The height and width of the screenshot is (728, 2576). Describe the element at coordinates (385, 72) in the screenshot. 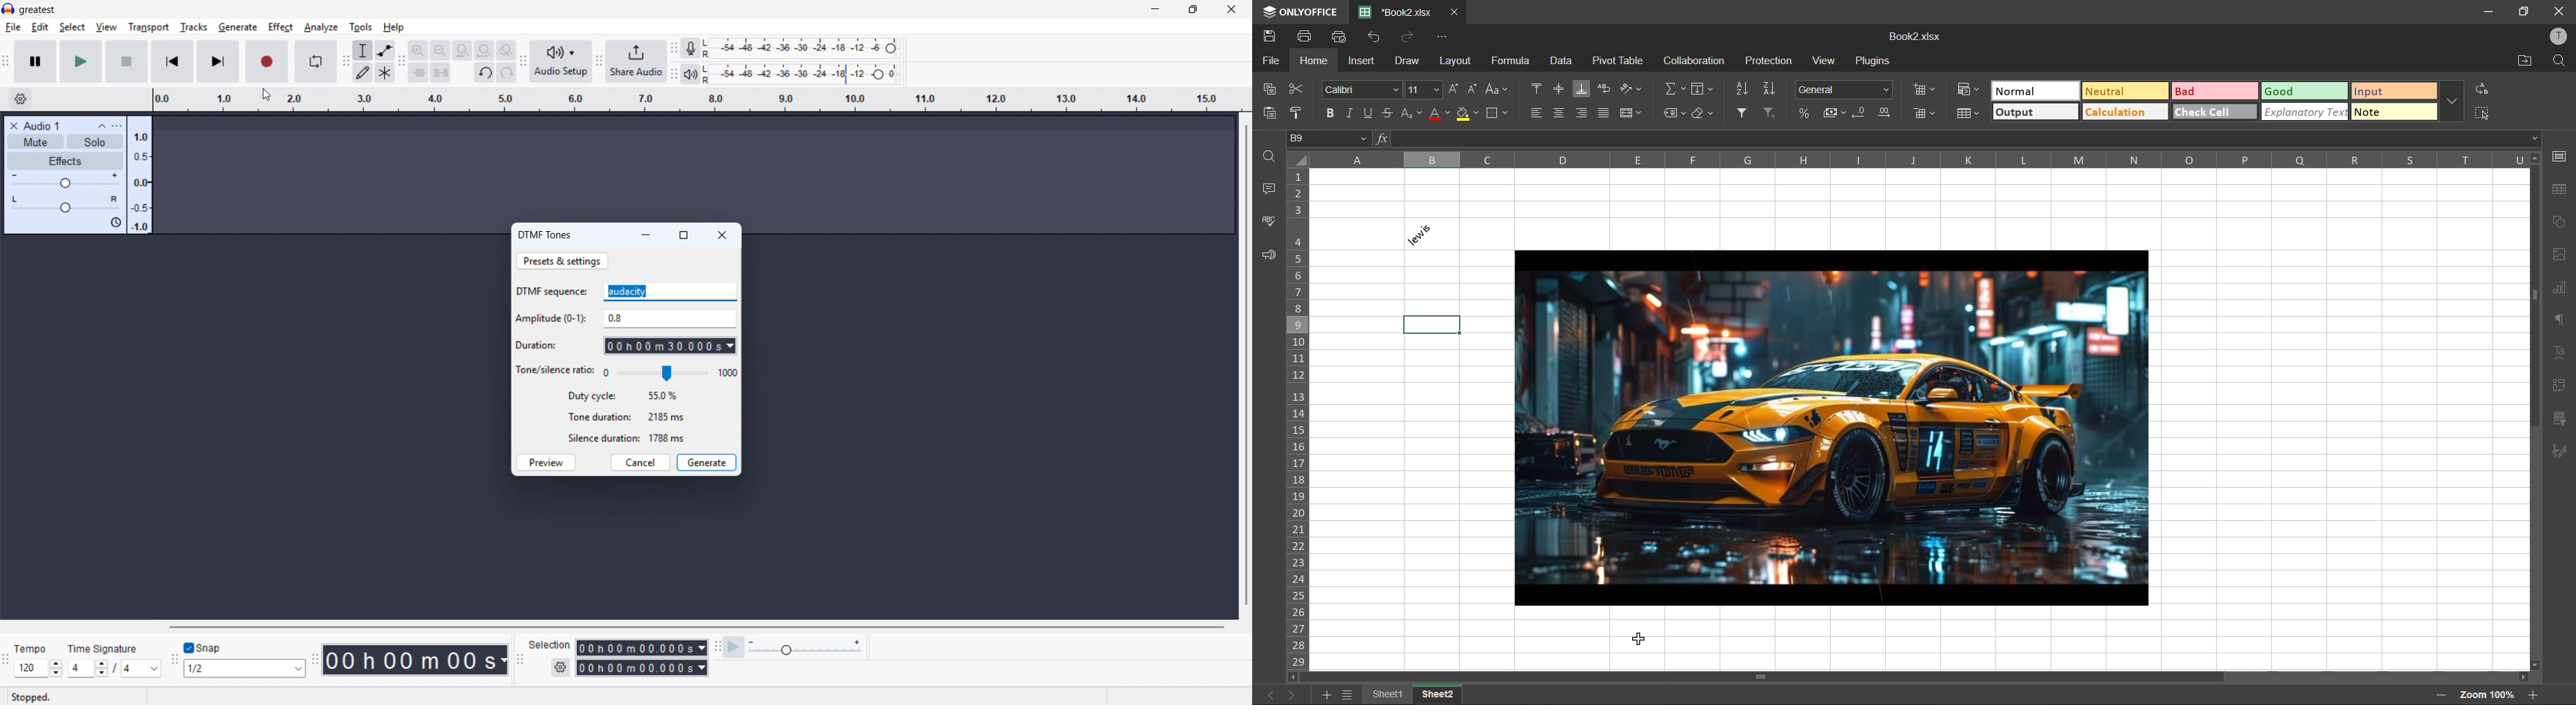

I see `multi-tool` at that location.